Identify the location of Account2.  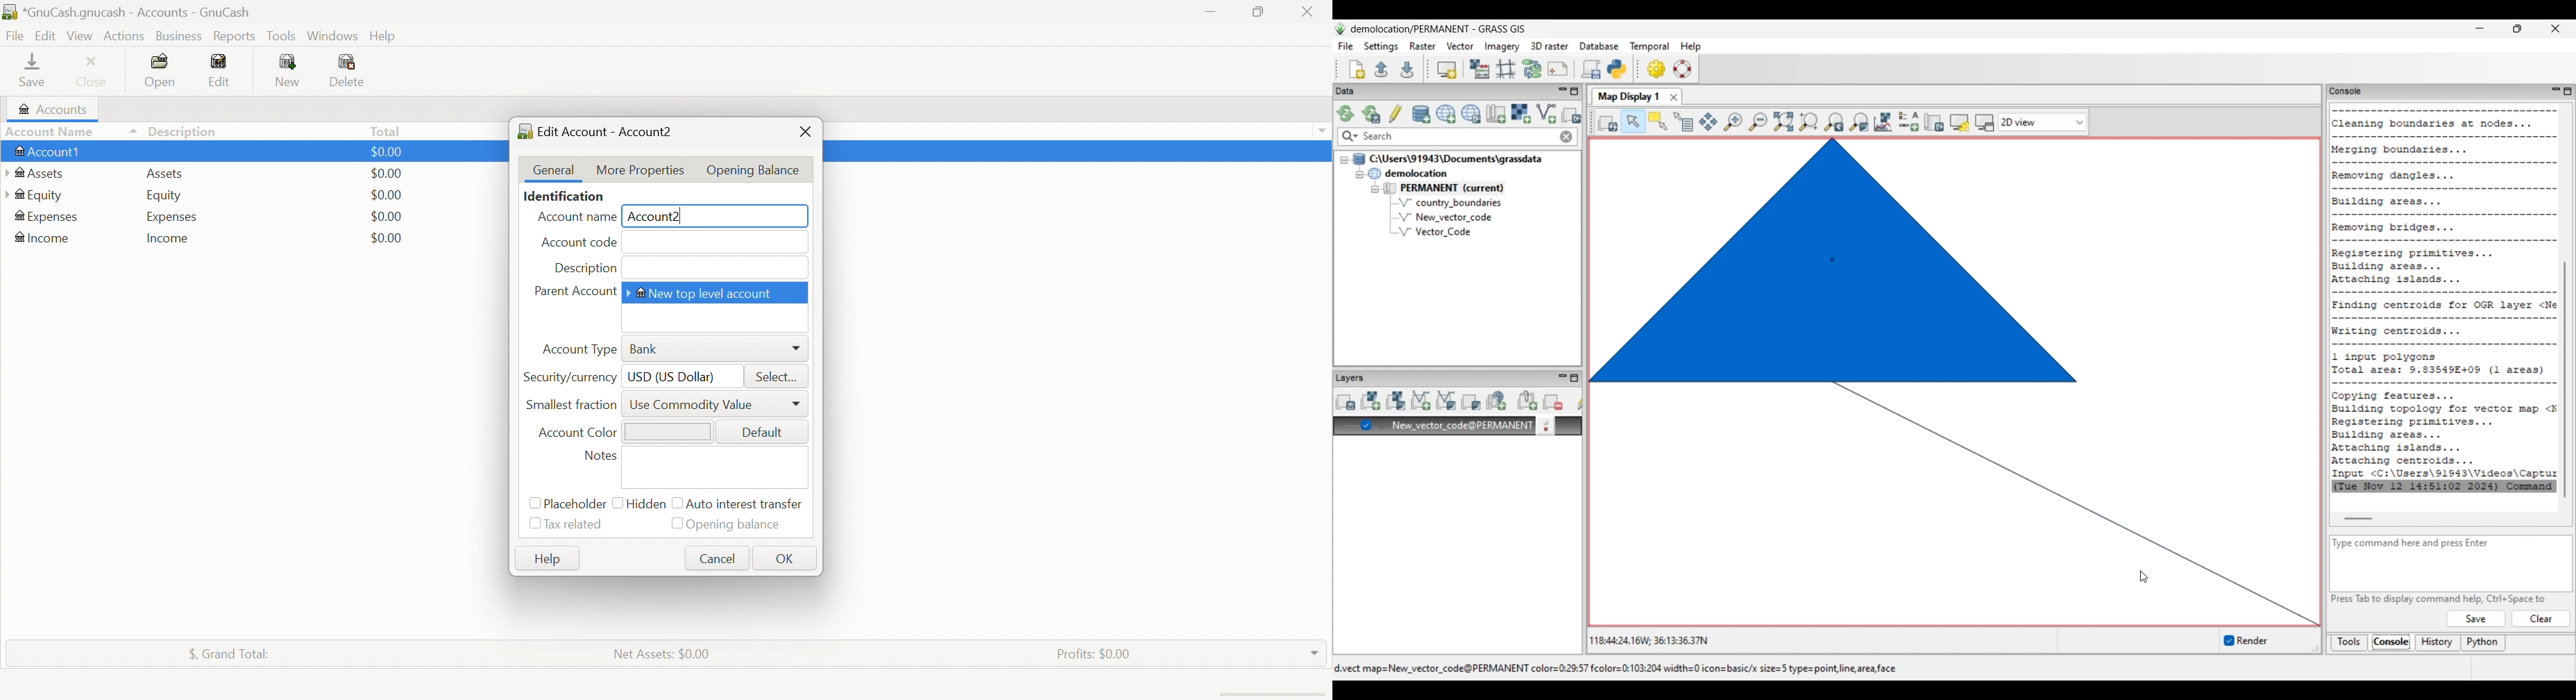
(654, 217).